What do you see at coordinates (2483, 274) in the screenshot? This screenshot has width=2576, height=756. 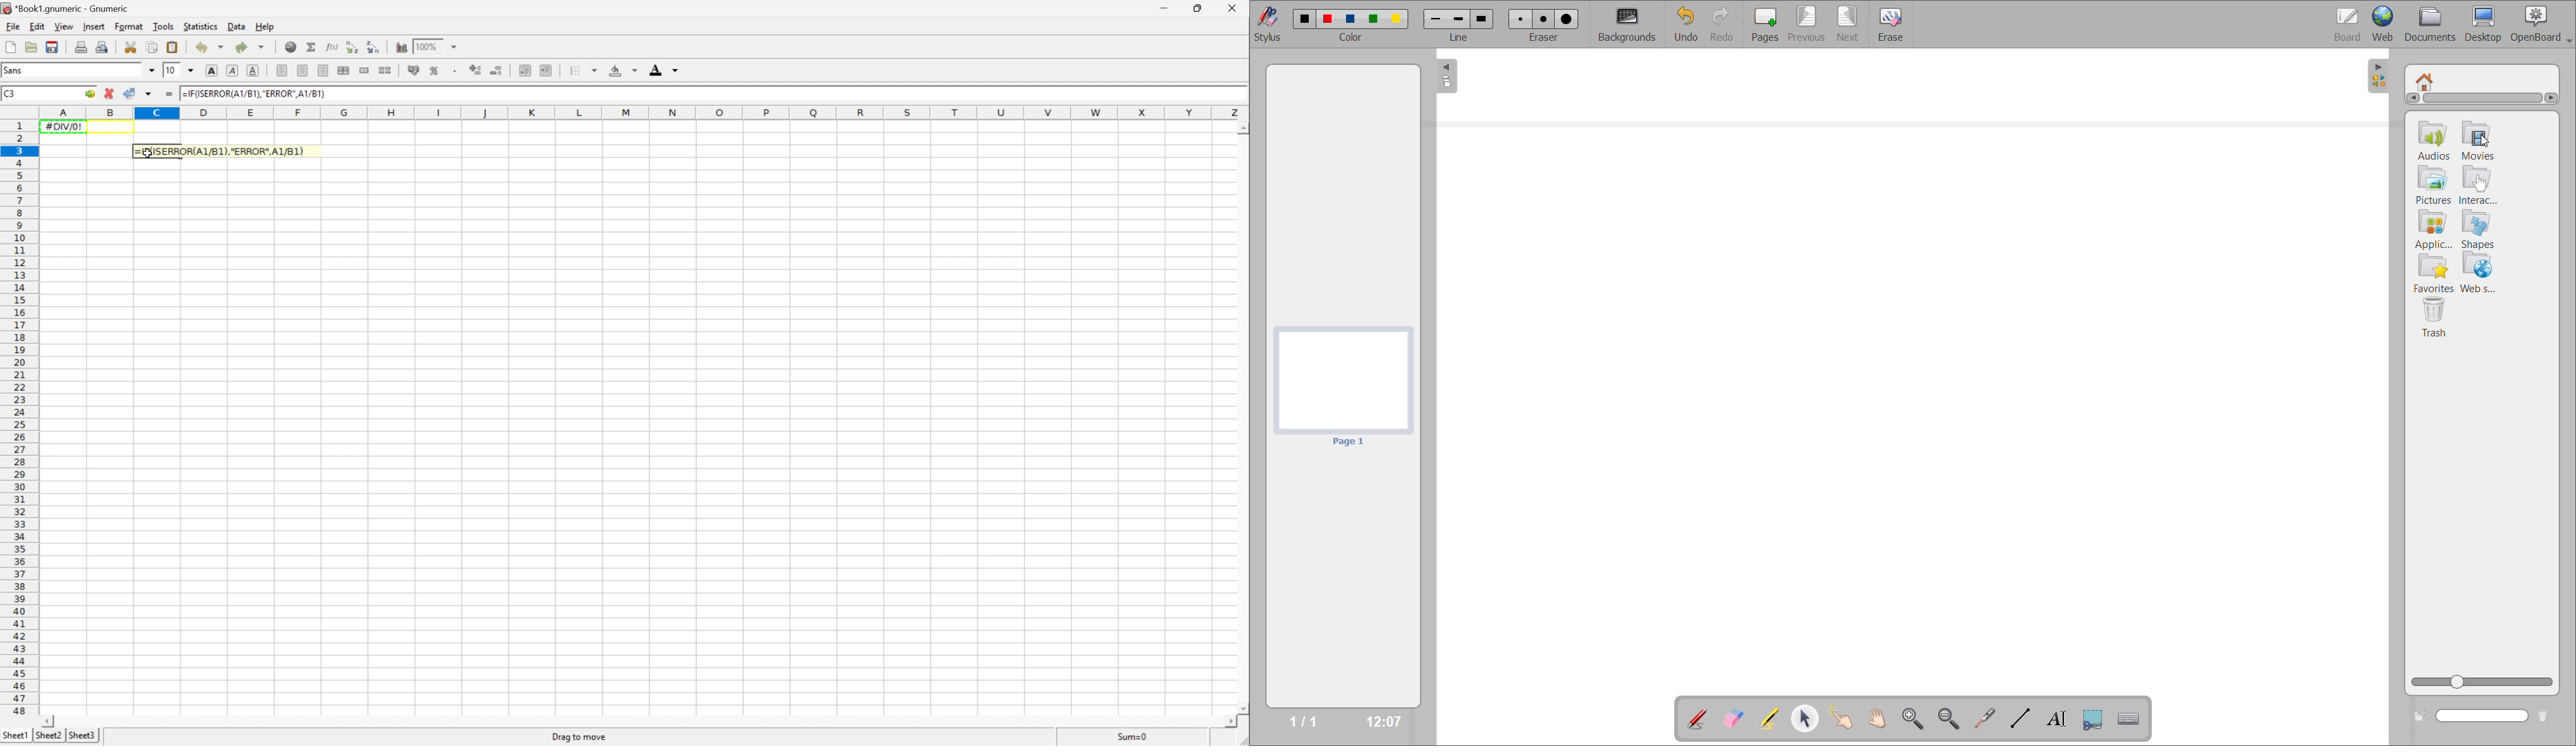 I see `web search` at bounding box center [2483, 274].